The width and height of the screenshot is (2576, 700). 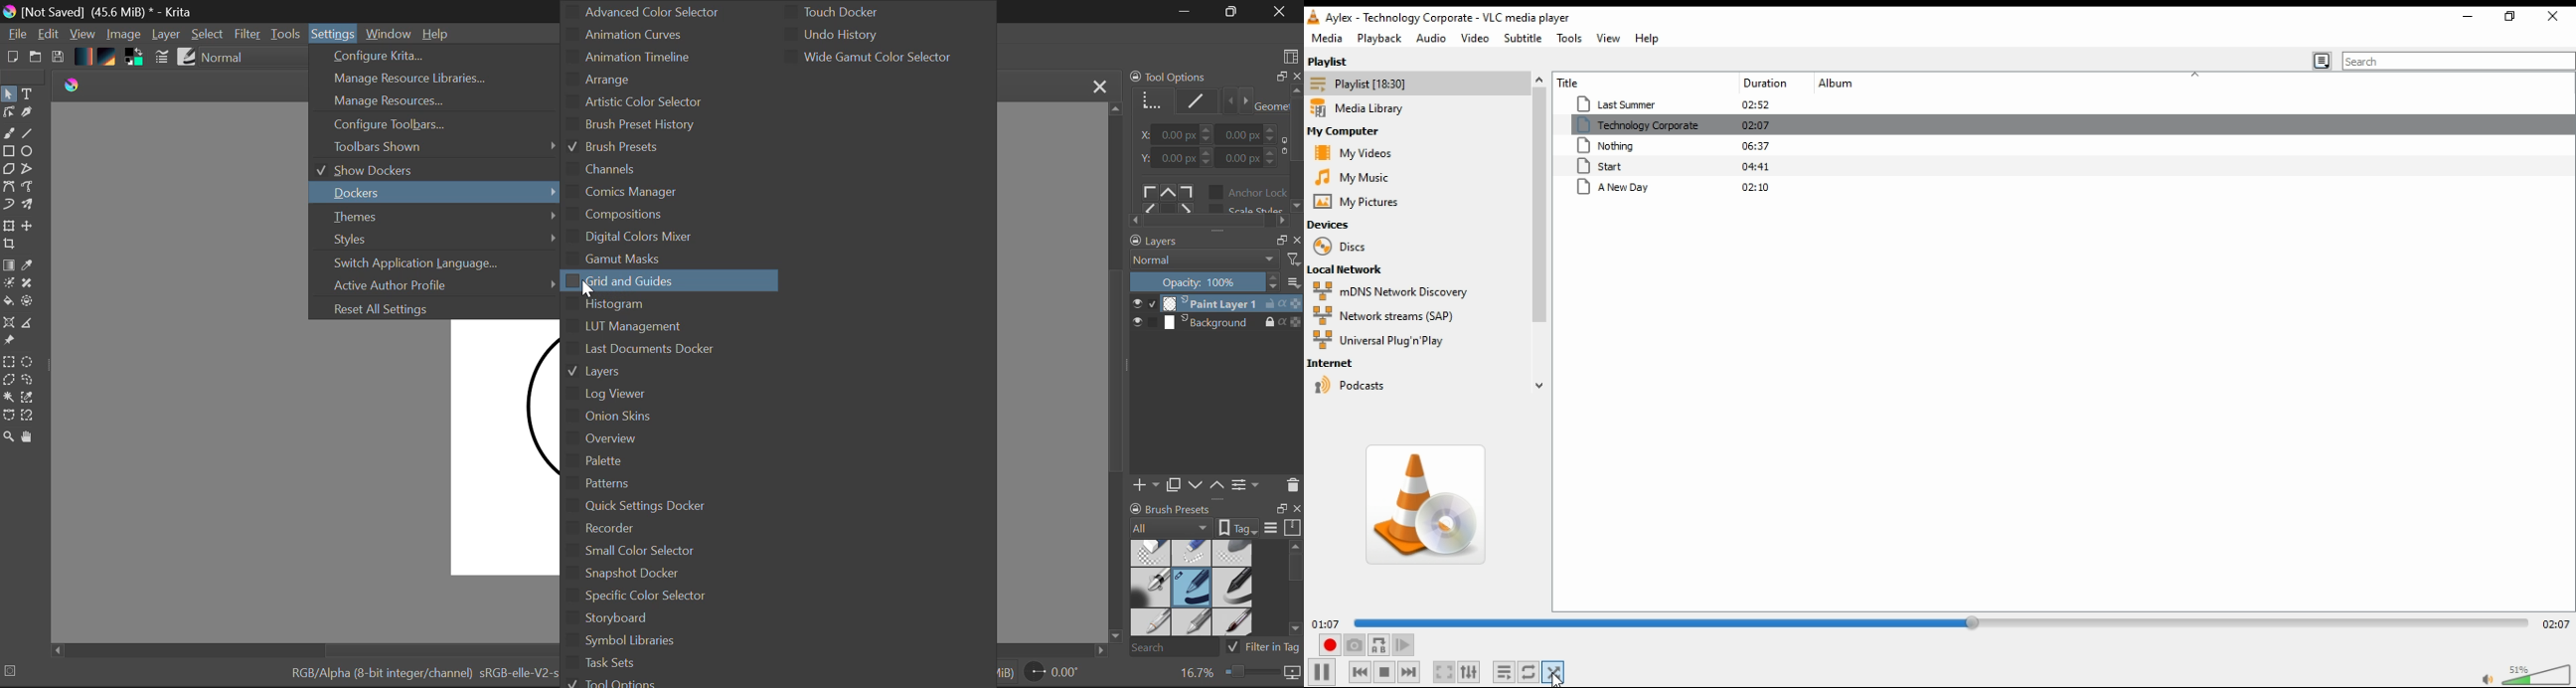 What do you see at coordinates (29, 361) in the screenshot?
I see `Elipses Selection Tool` at bounding box center [29, 361].